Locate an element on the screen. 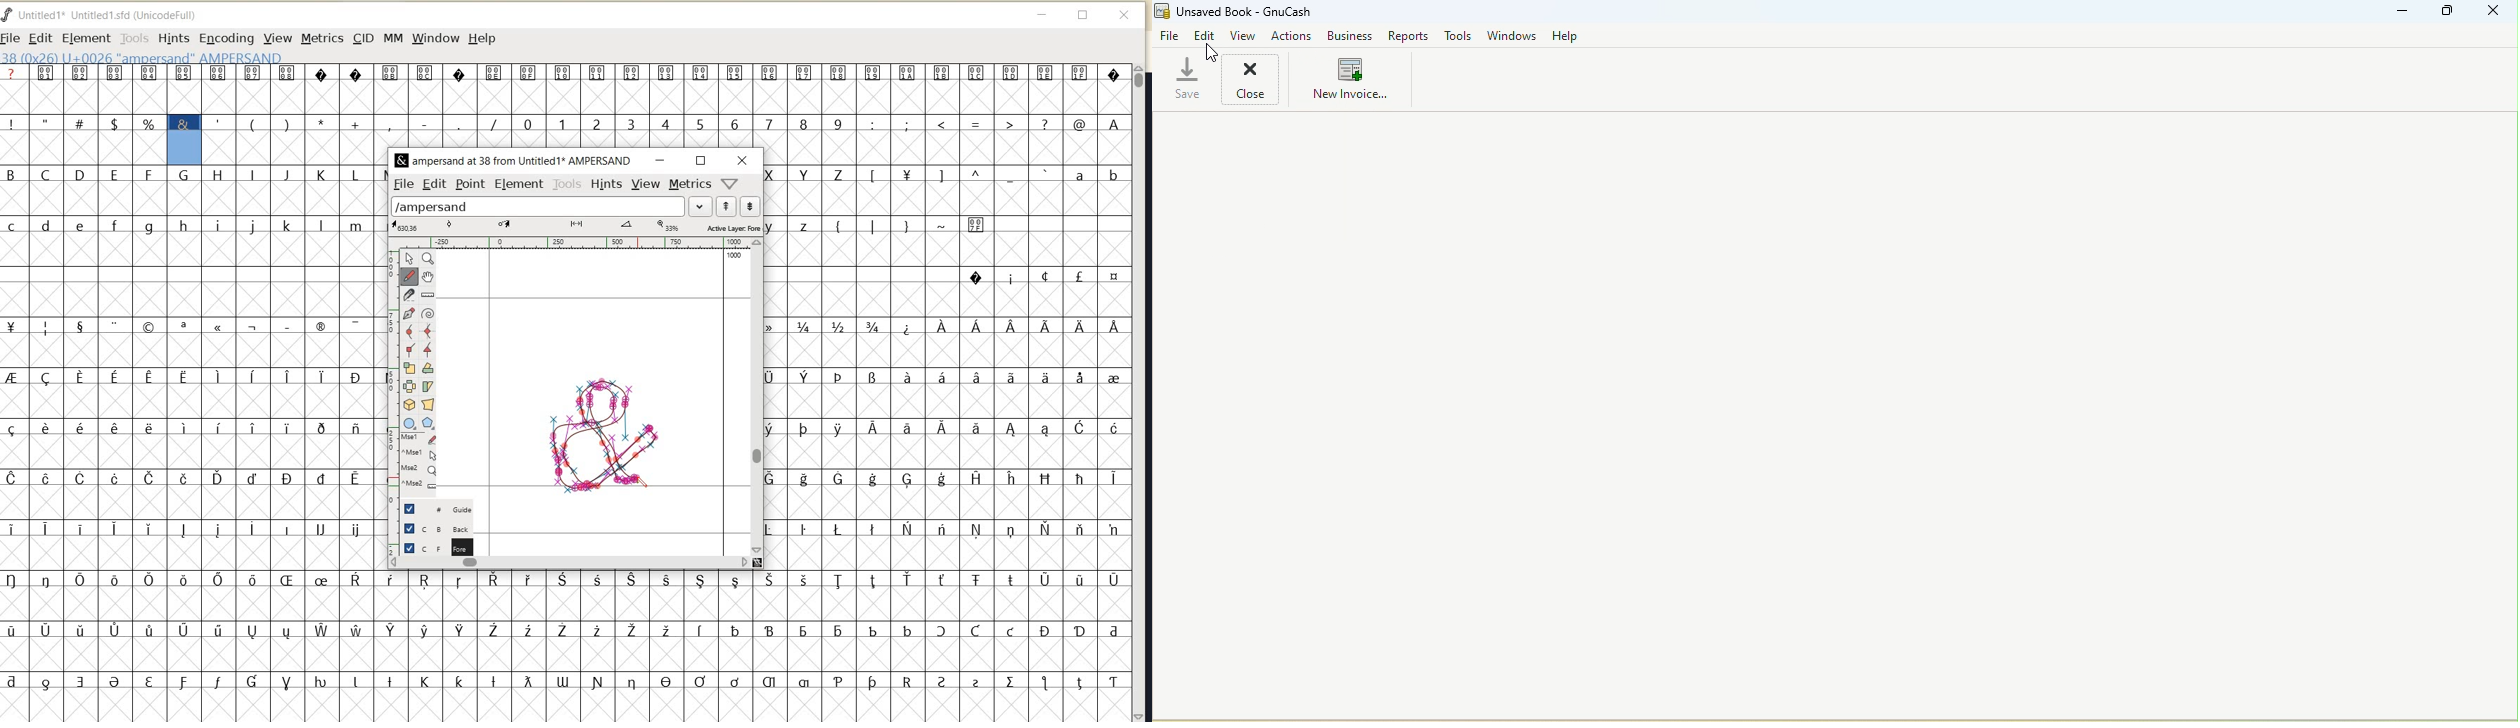  Reports is located at coordinates (1408, 36).